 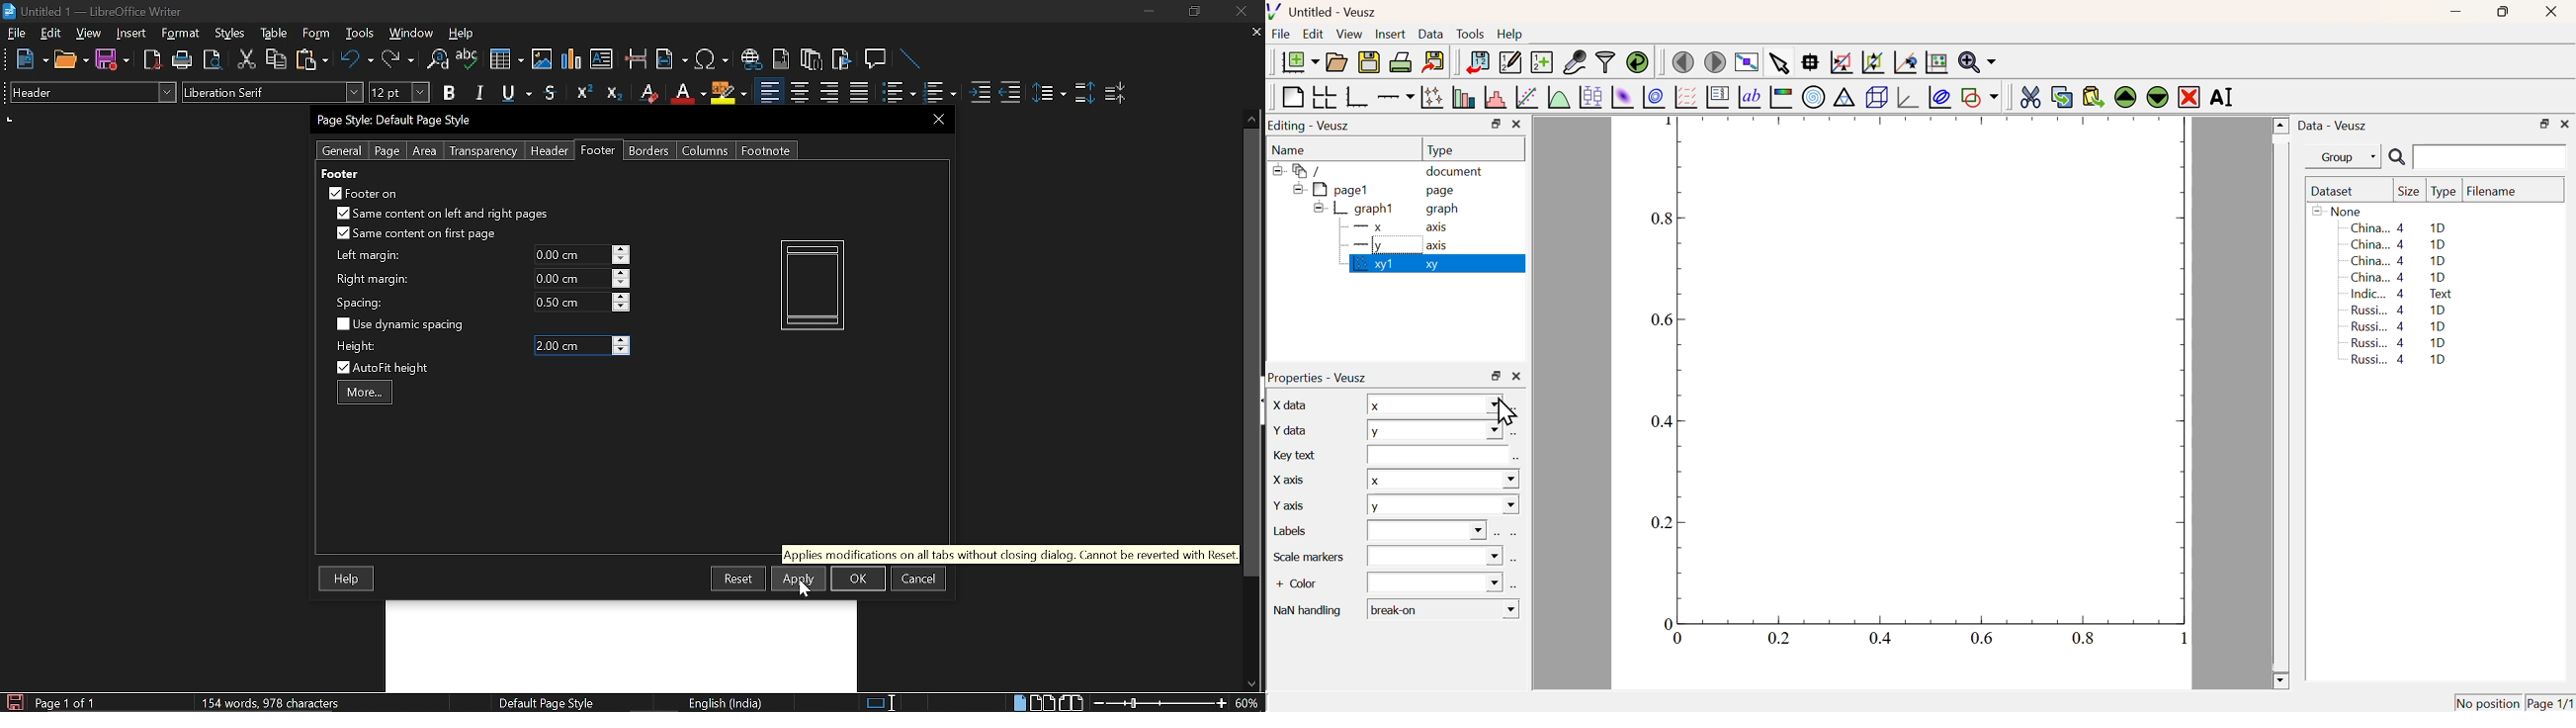 I want to click on Set line spacing, so click(x=1048, y=93).